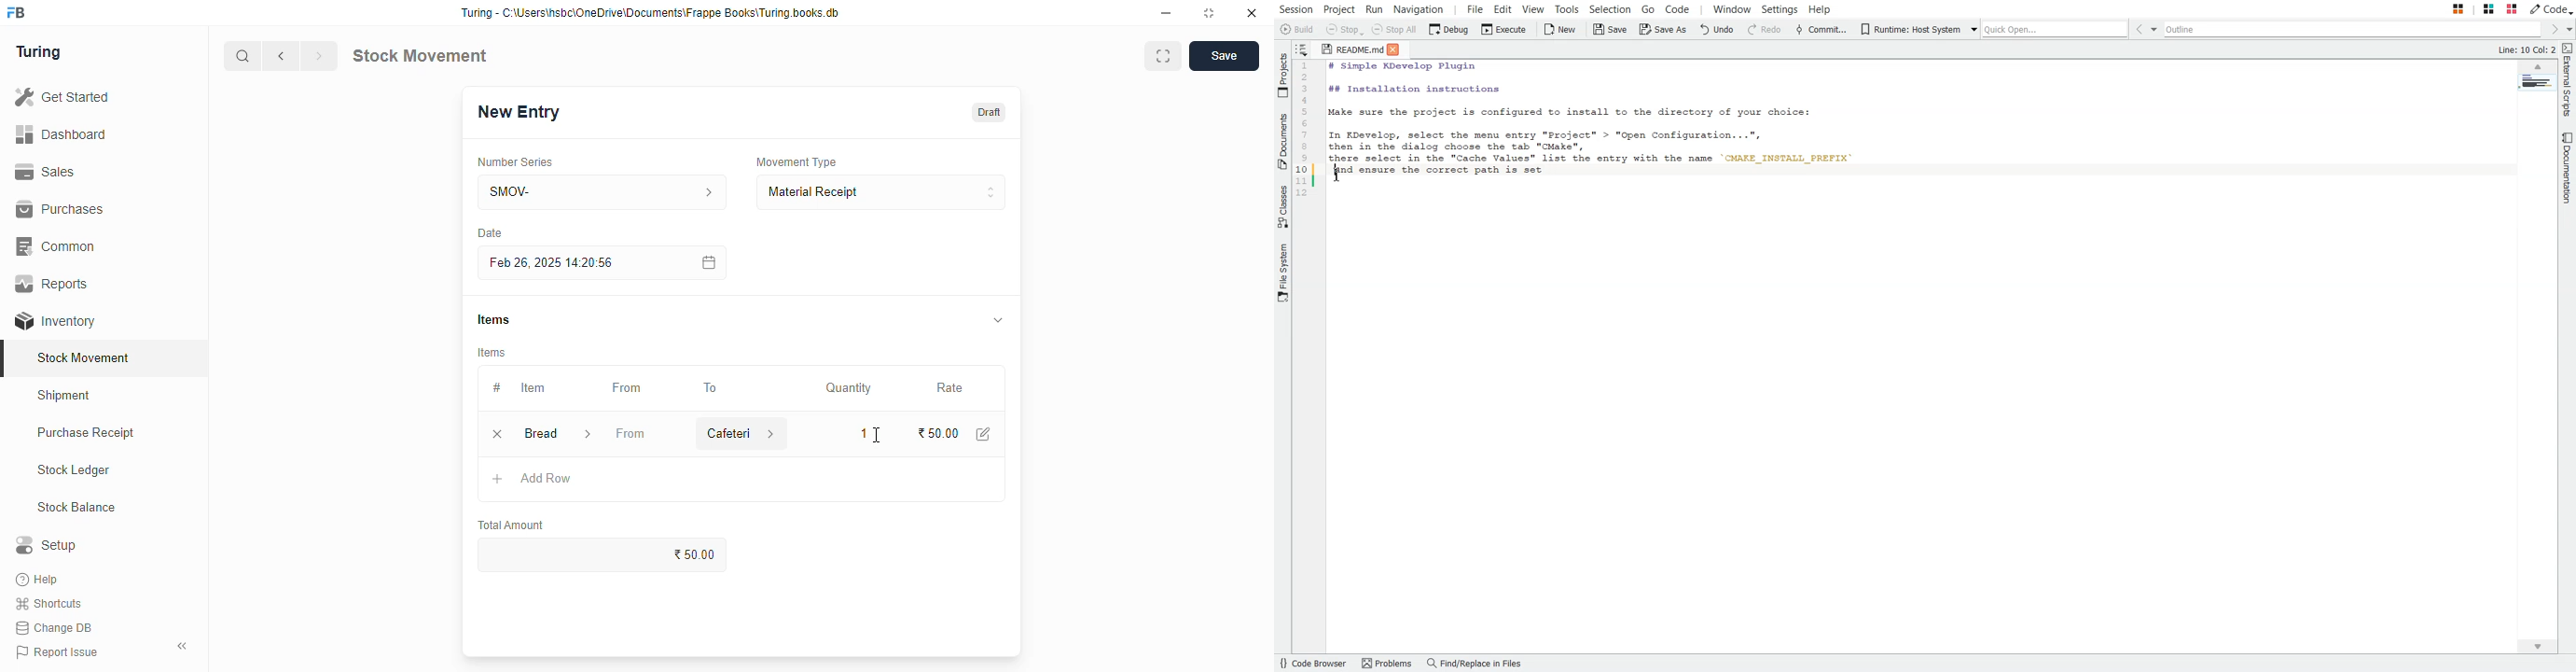 The width and height of the screenshot is (2576, 672). What do you see at coordinates (950, 388) in the screenshot?
I see `rate` at bounding box center [950, 388].